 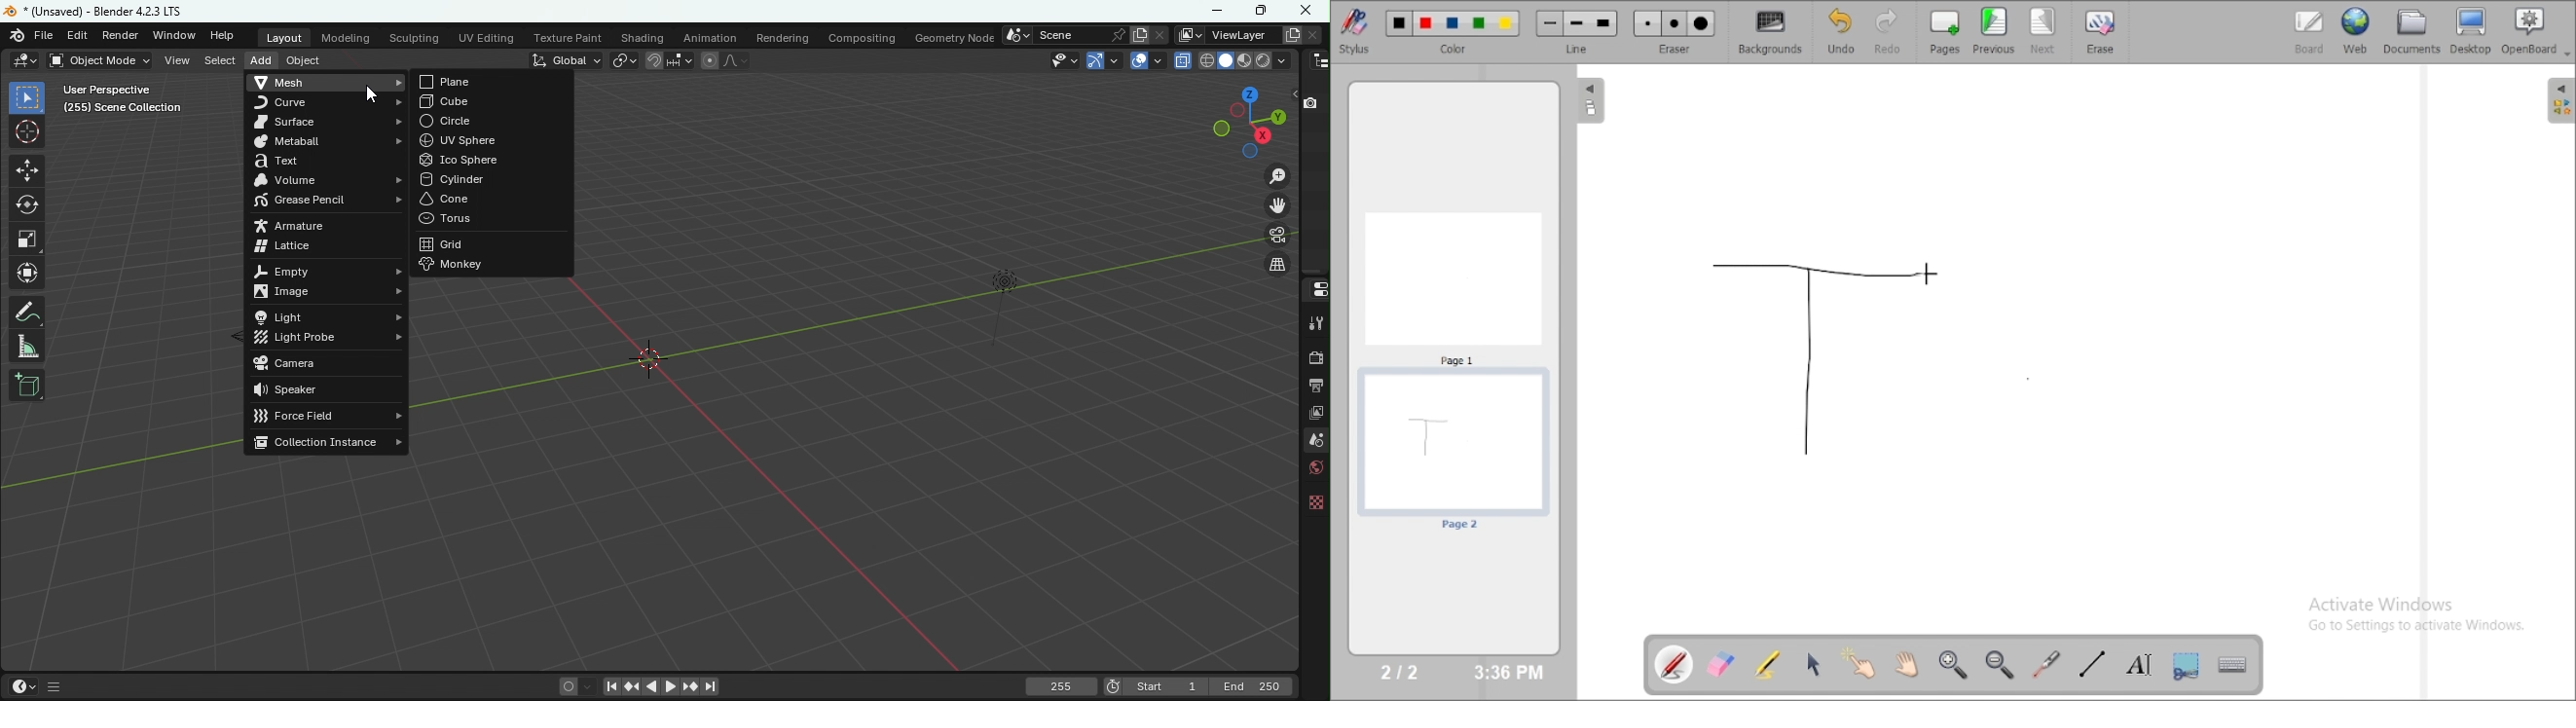 What do you see at coordinates (1814, 664) in the screenshot?
I see `select and modify objects` at bounding box center [1814, 664].